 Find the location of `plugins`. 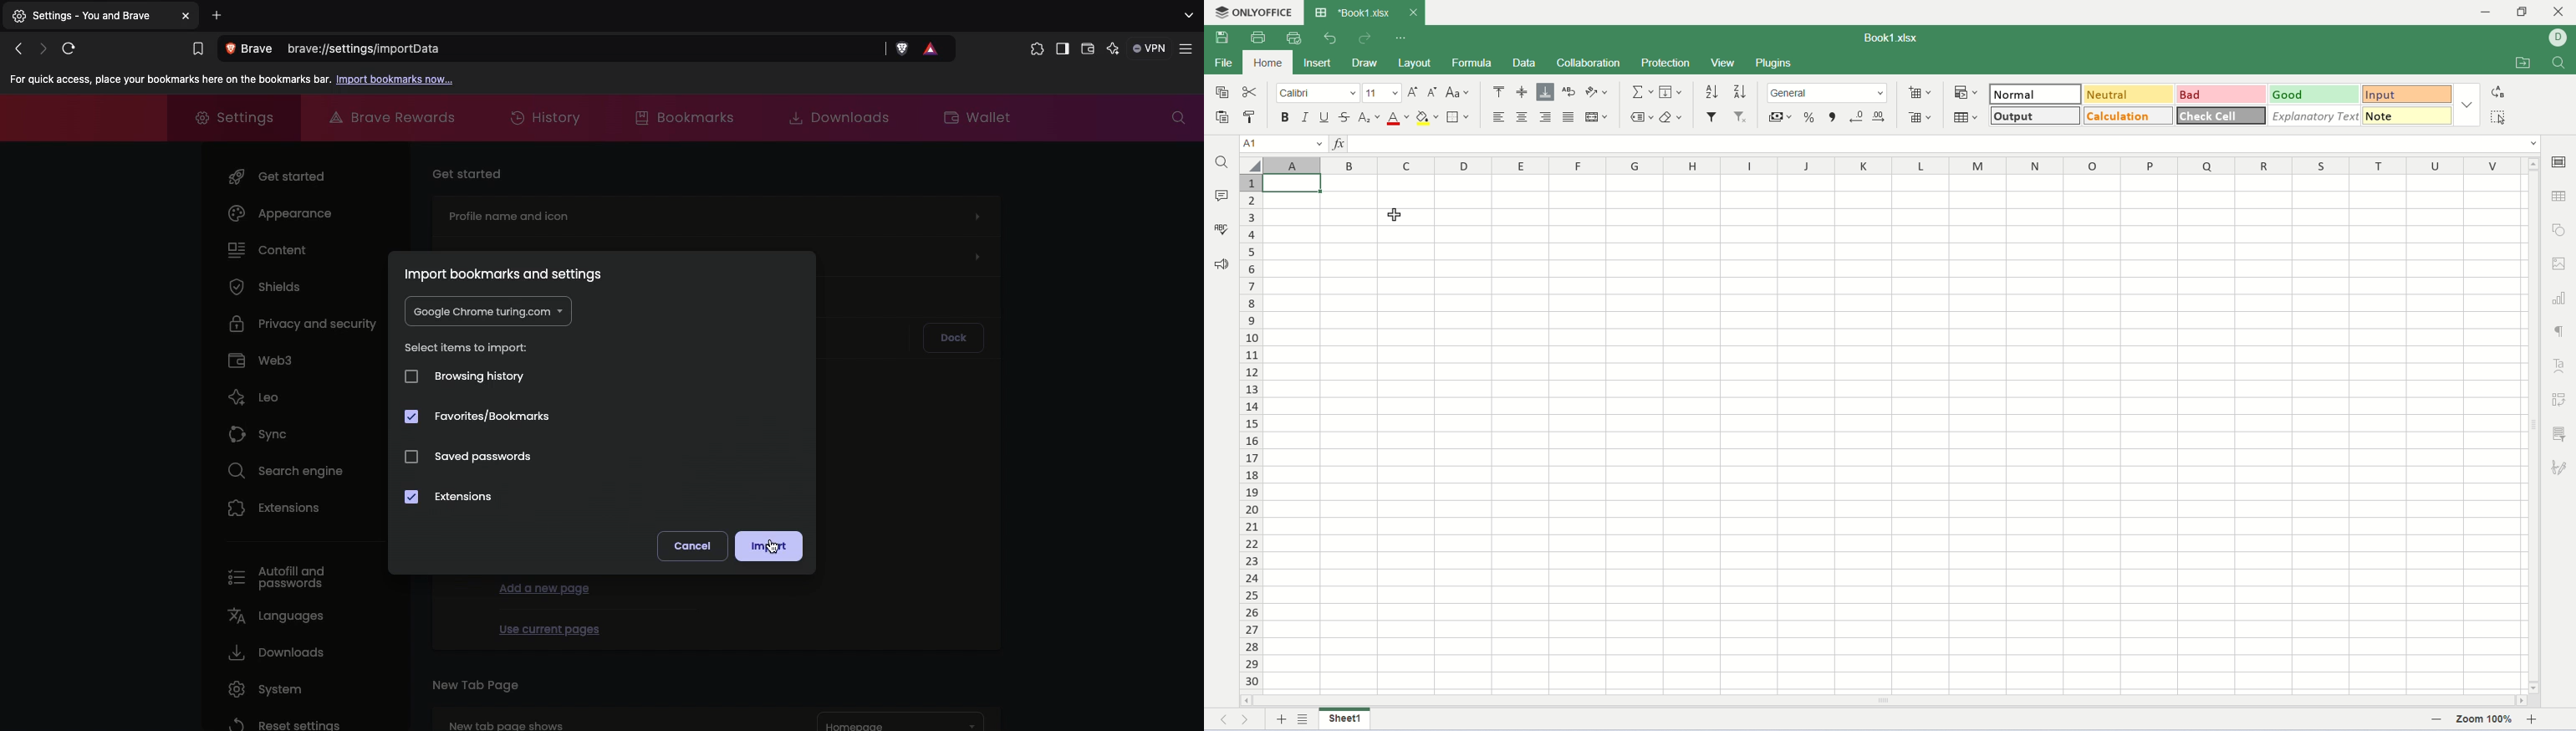

plugins is located at coordinates (1791, 62).